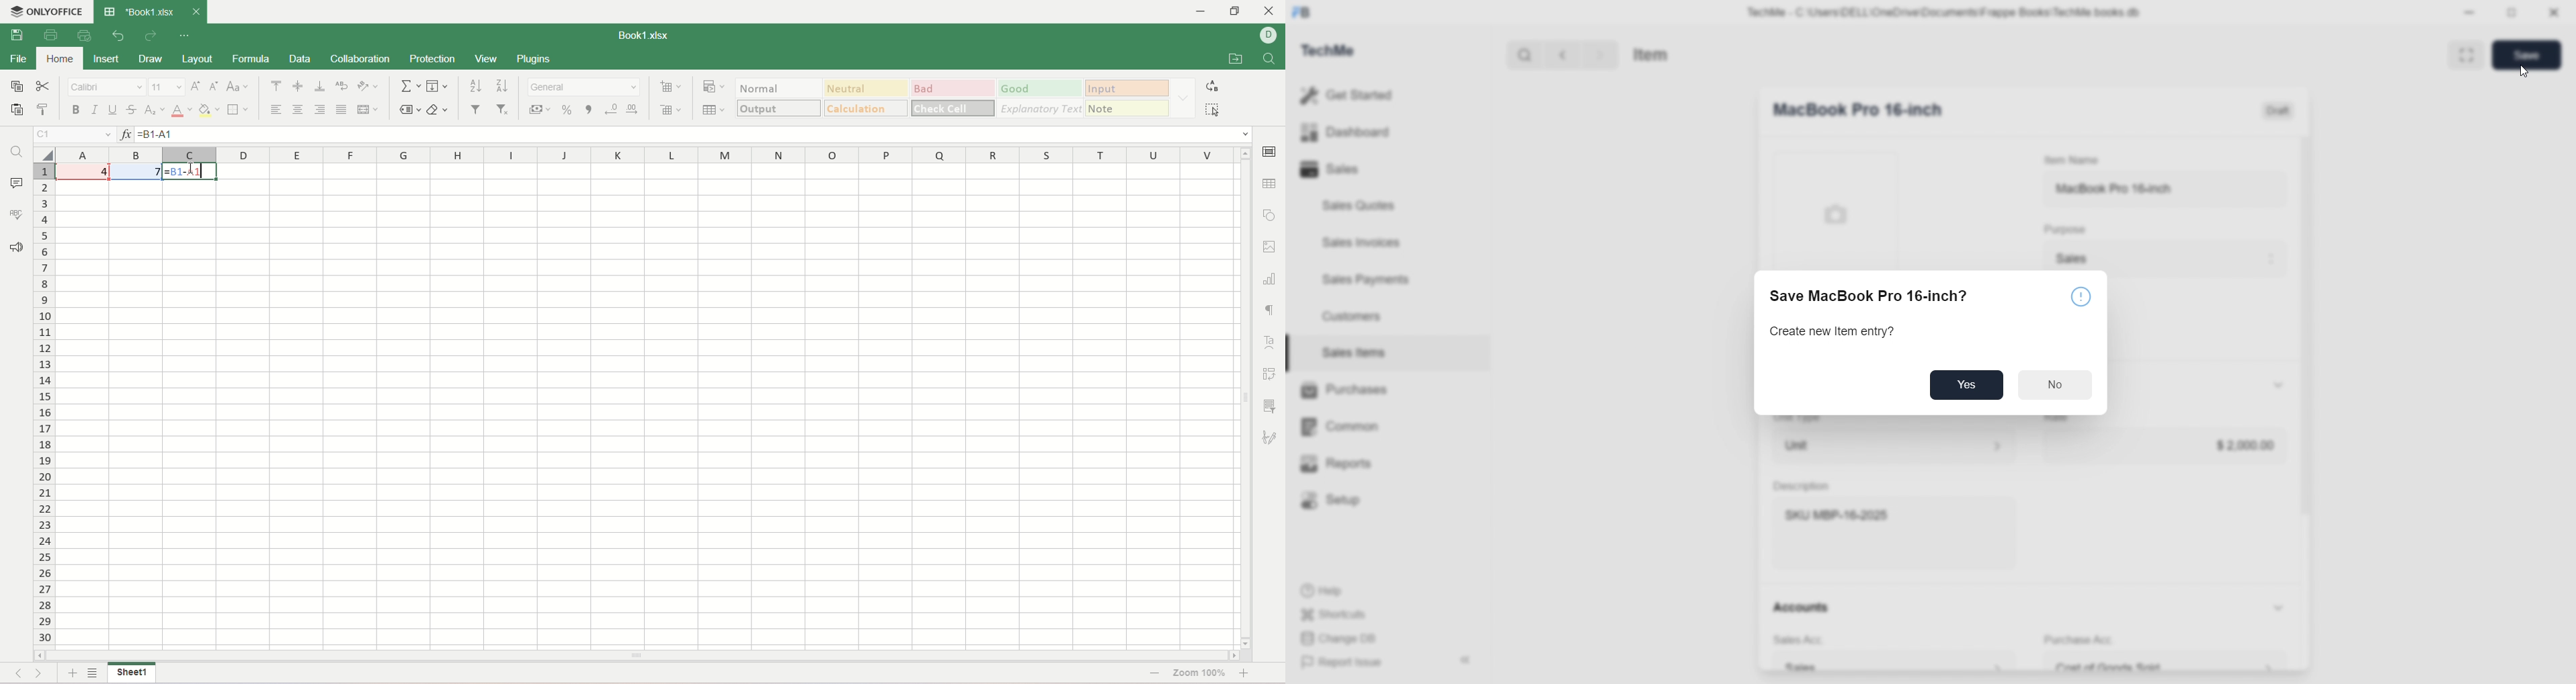  What do you see at coordinates (1129, 88) in the screenshot?
I see `input` at bounding box center [1129, 88].